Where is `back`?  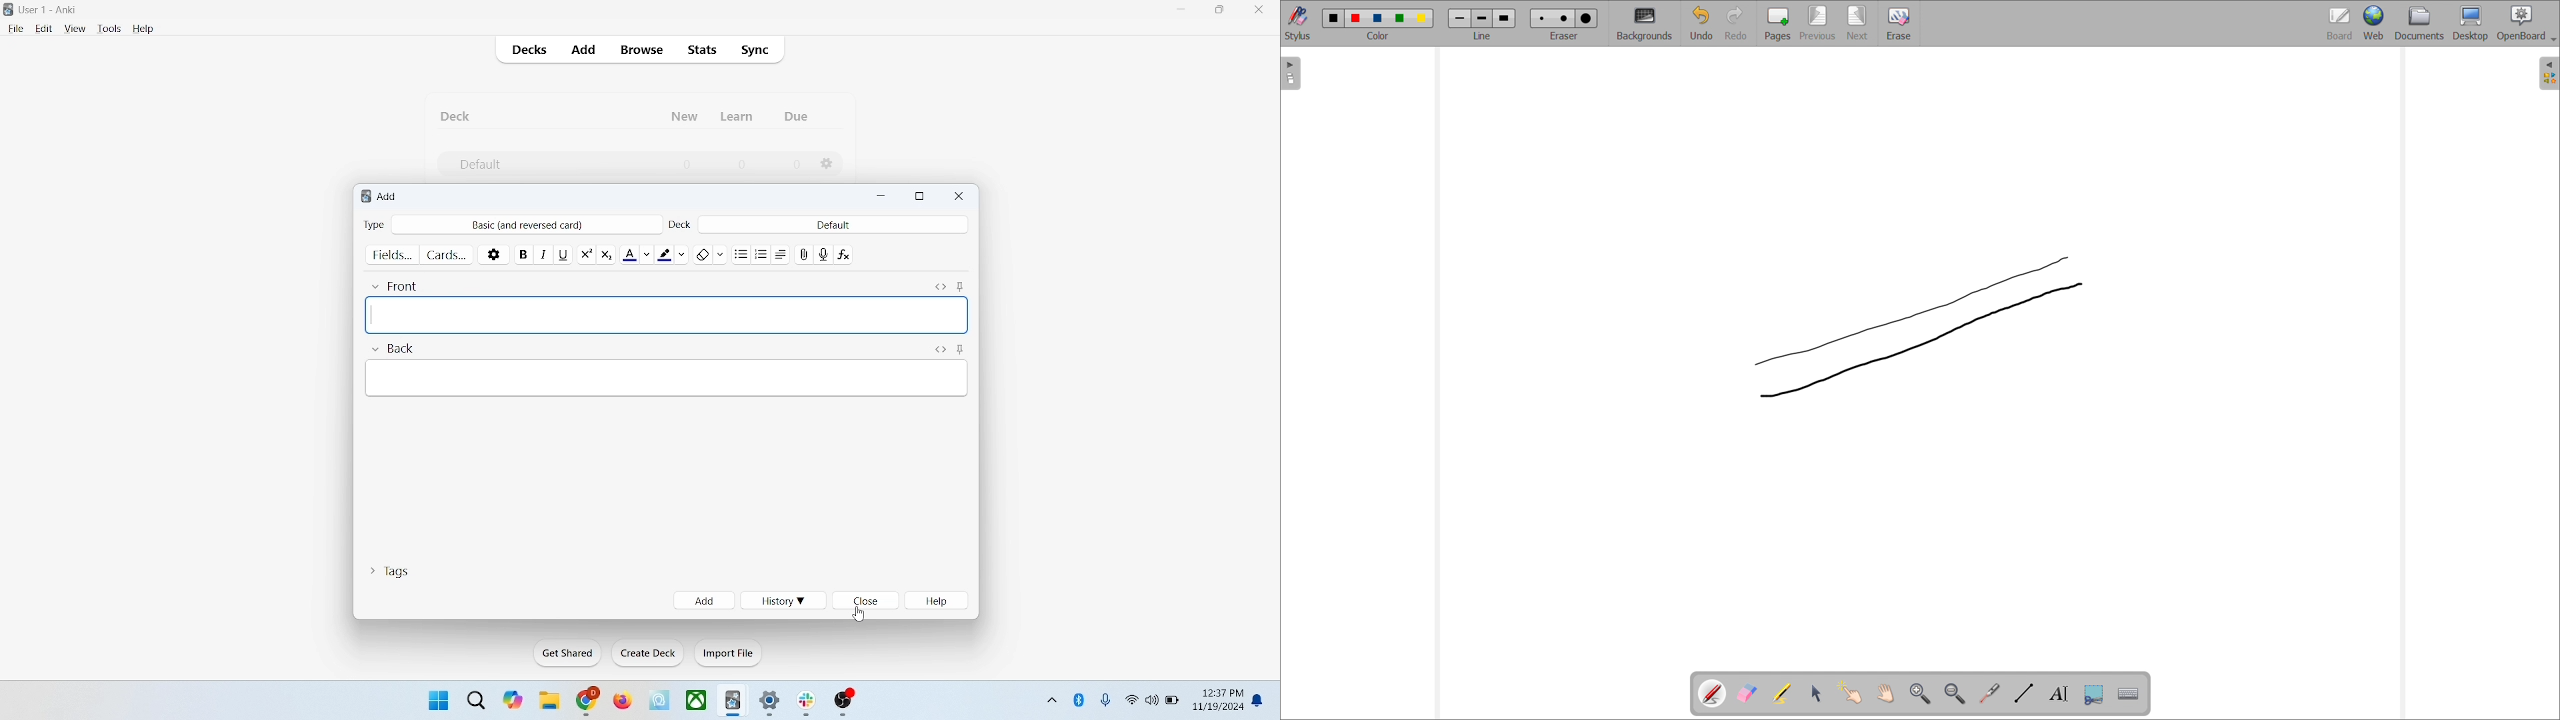 back is located at coordinates (392, 349).